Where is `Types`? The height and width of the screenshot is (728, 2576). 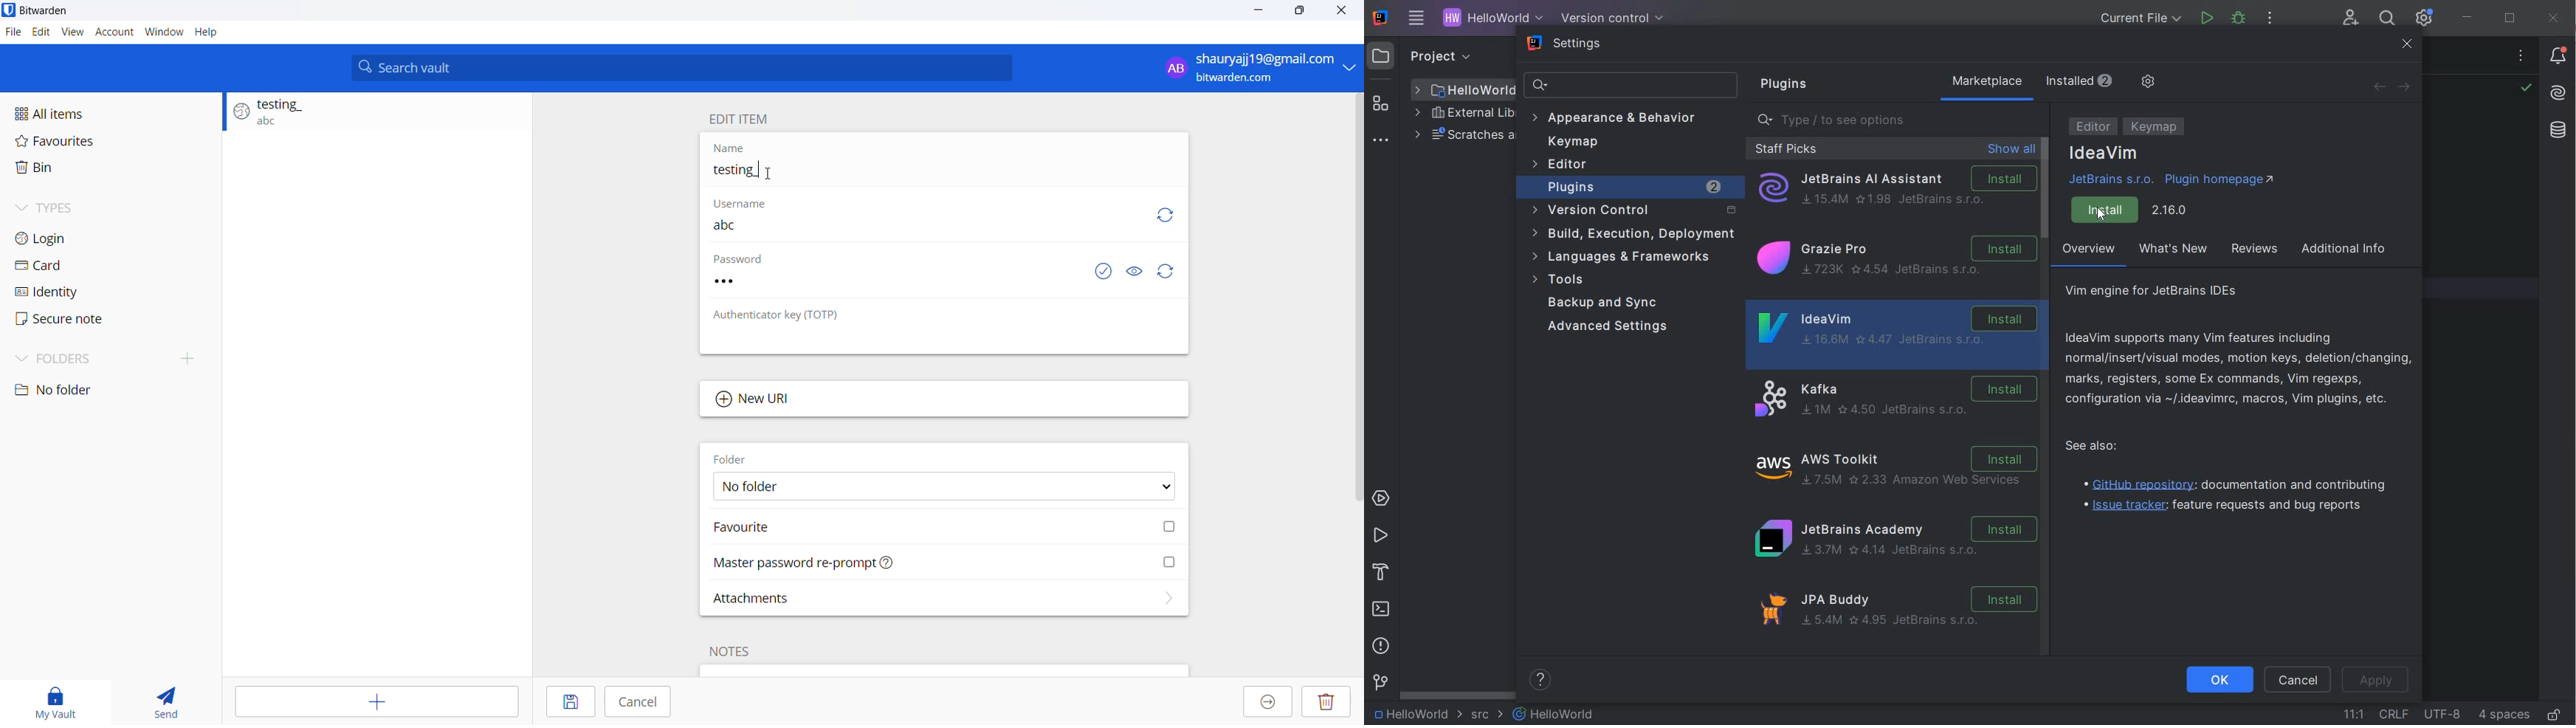 Types is located at coordinates (104, 205).